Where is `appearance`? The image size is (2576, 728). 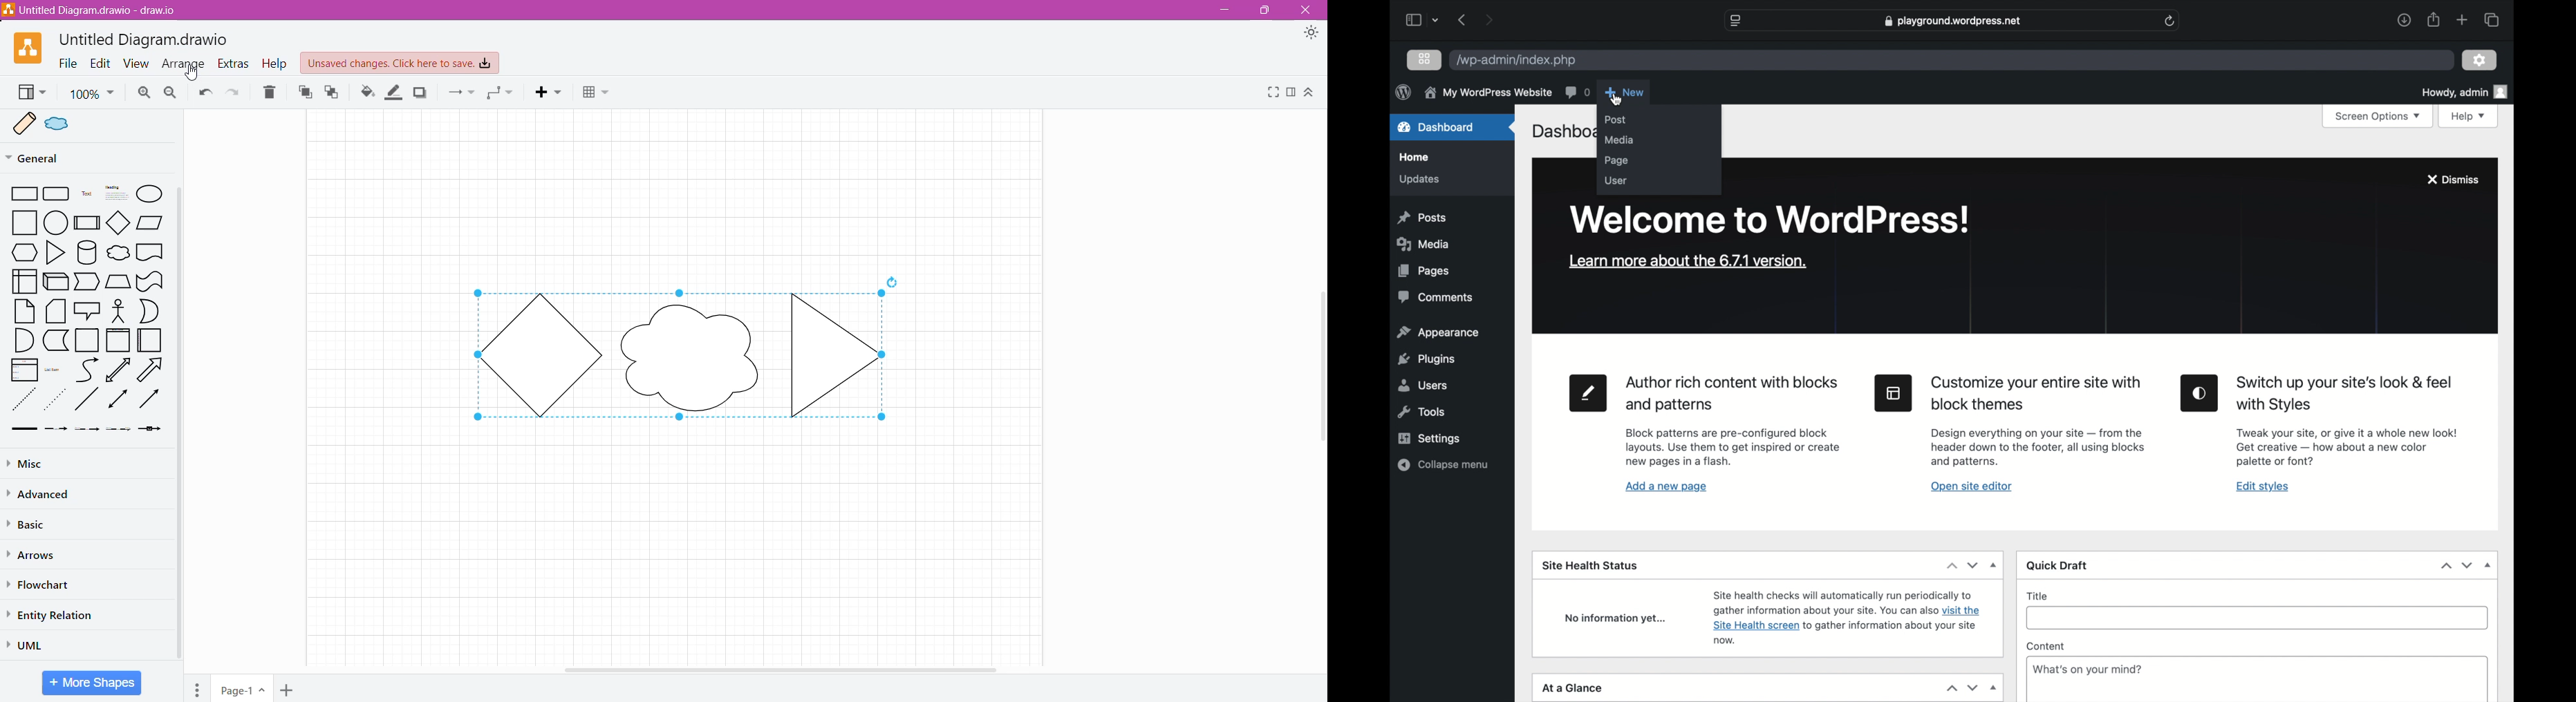 appearance is located at coordinates (1438, 332).